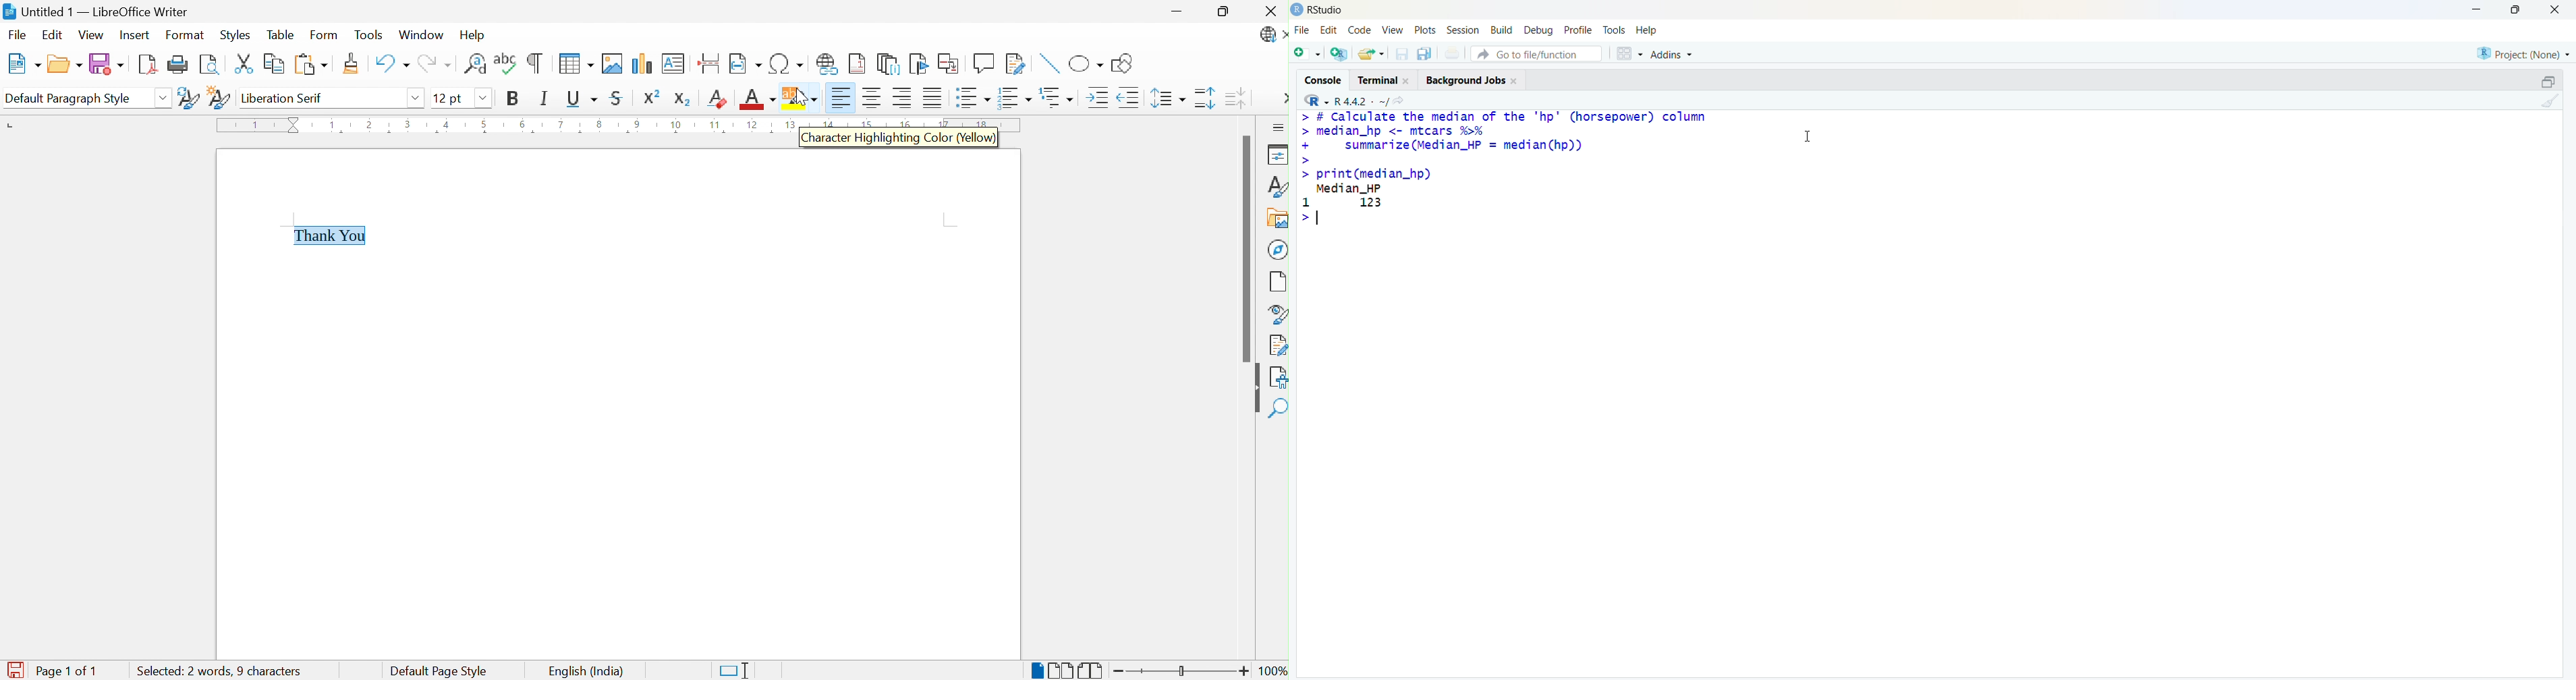 The image size is (2576, 700). Describe the element at coordinates (1013, 97) in the screenshot. I see `Toggle Ordered List` at that location.